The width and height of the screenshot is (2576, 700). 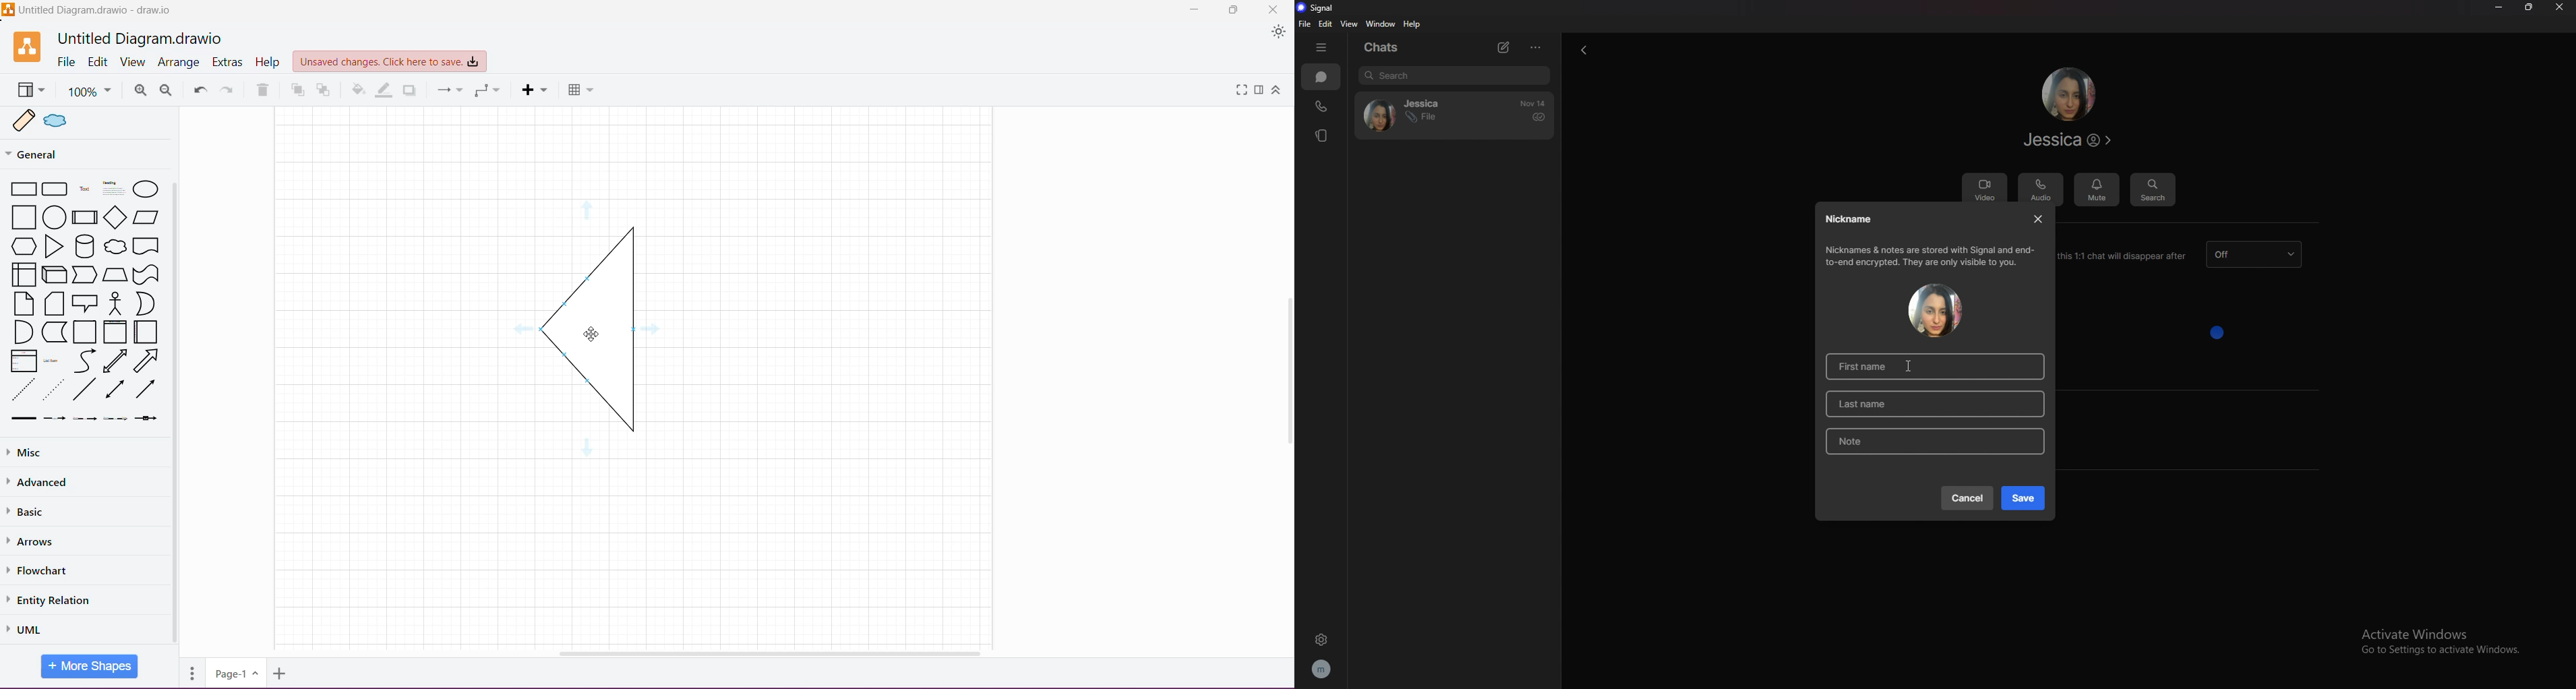 What do you see at coordinates (411, 90) in the screenshot?
I see `Shadow` at bounding box center [411, 90].